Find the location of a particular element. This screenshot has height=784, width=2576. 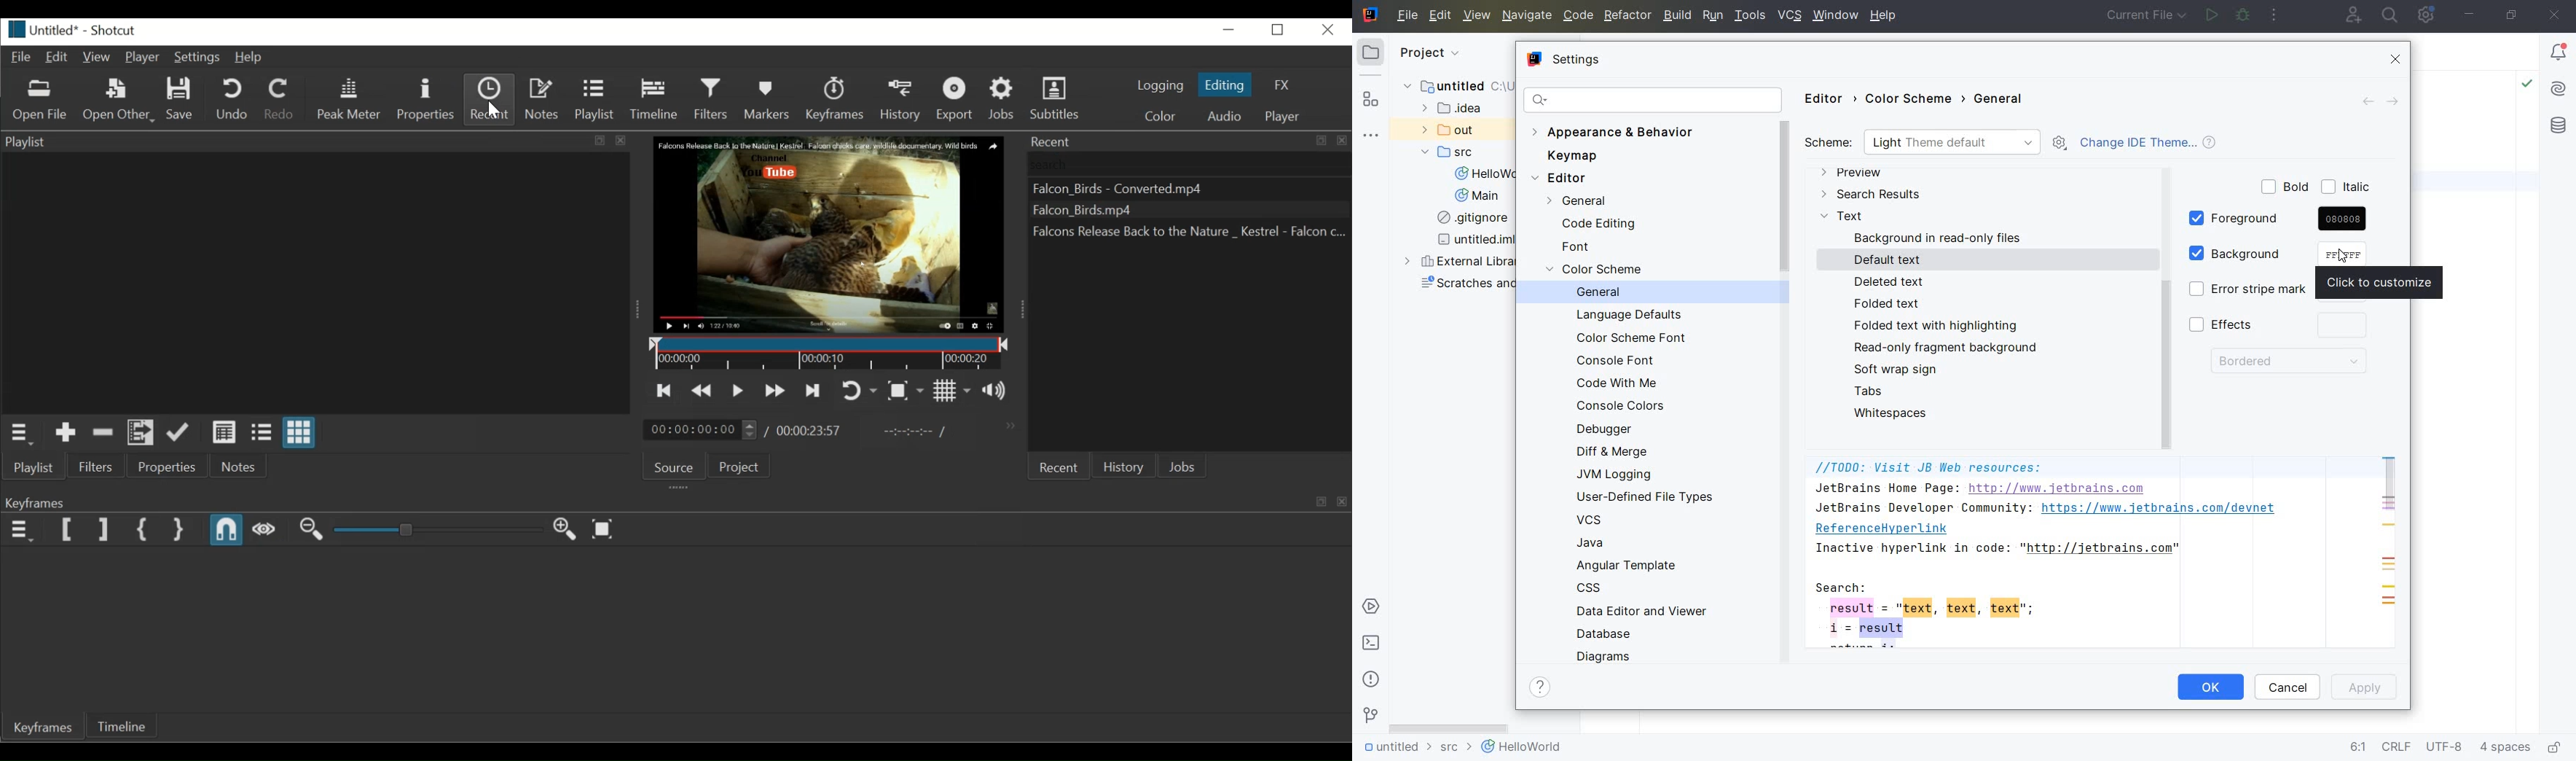

Toggle play or pause (space) is located at coordinates (738, 390).